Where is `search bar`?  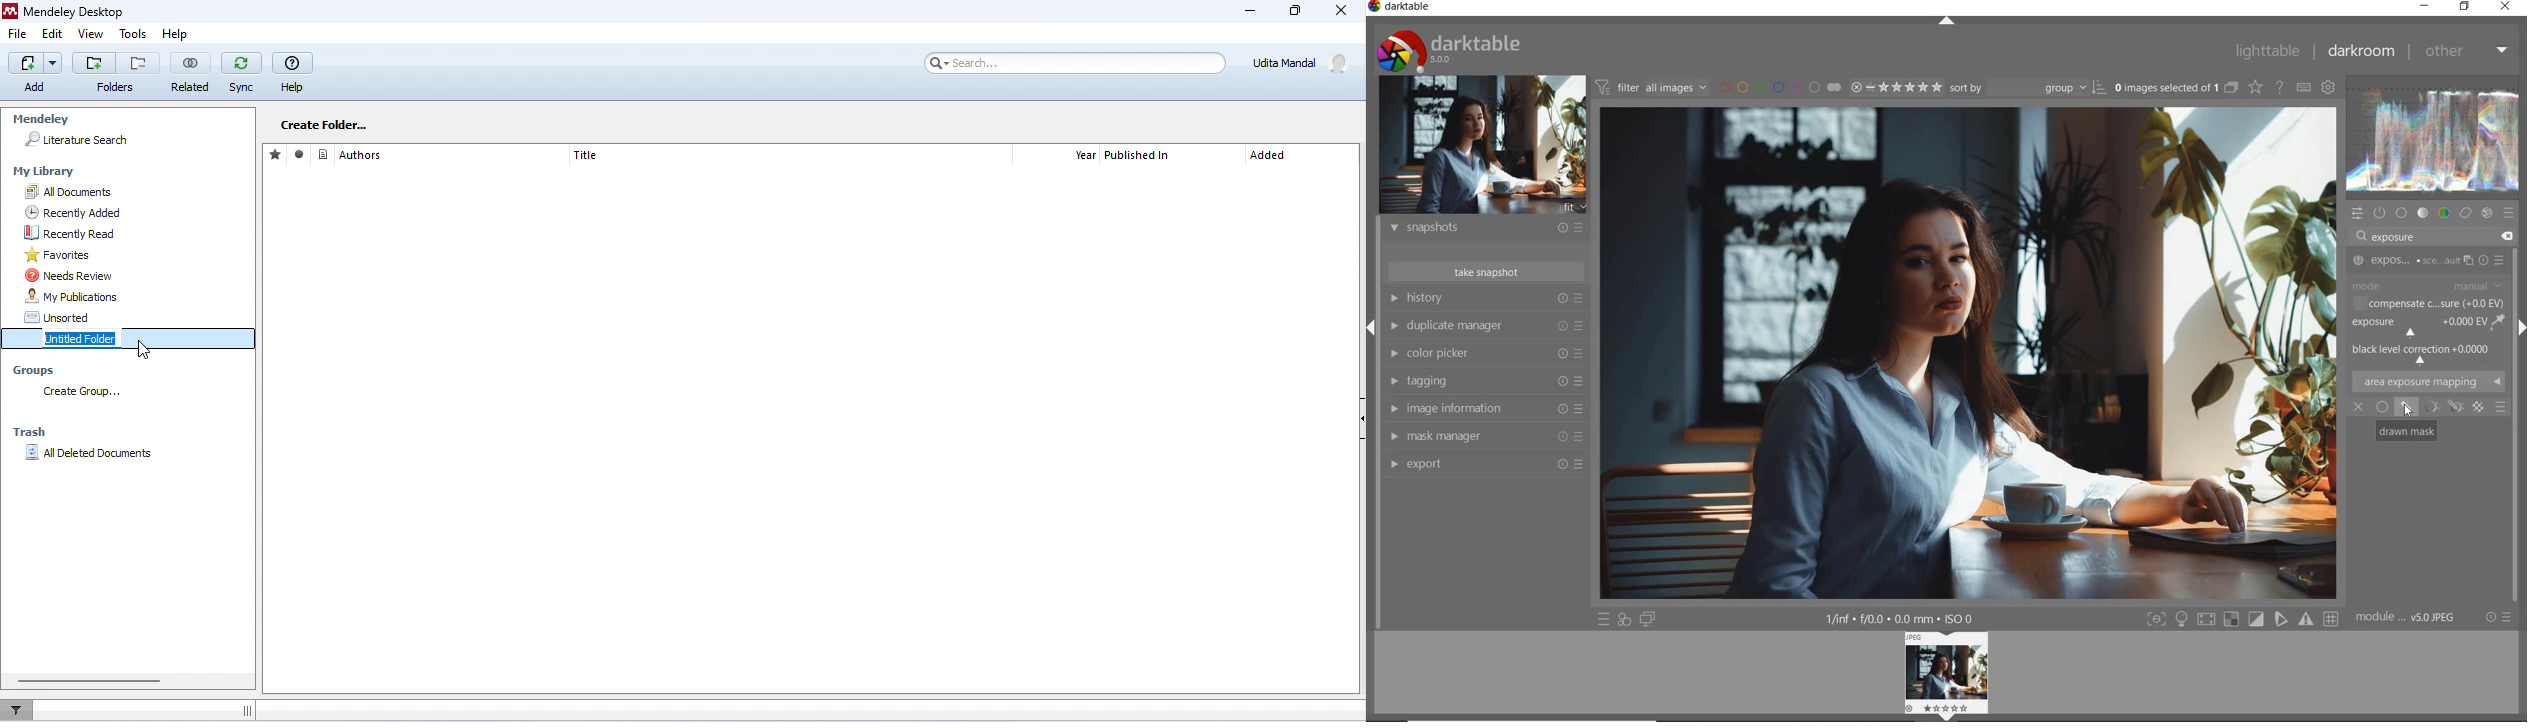
search bar is located at coordinates (1073, 63).